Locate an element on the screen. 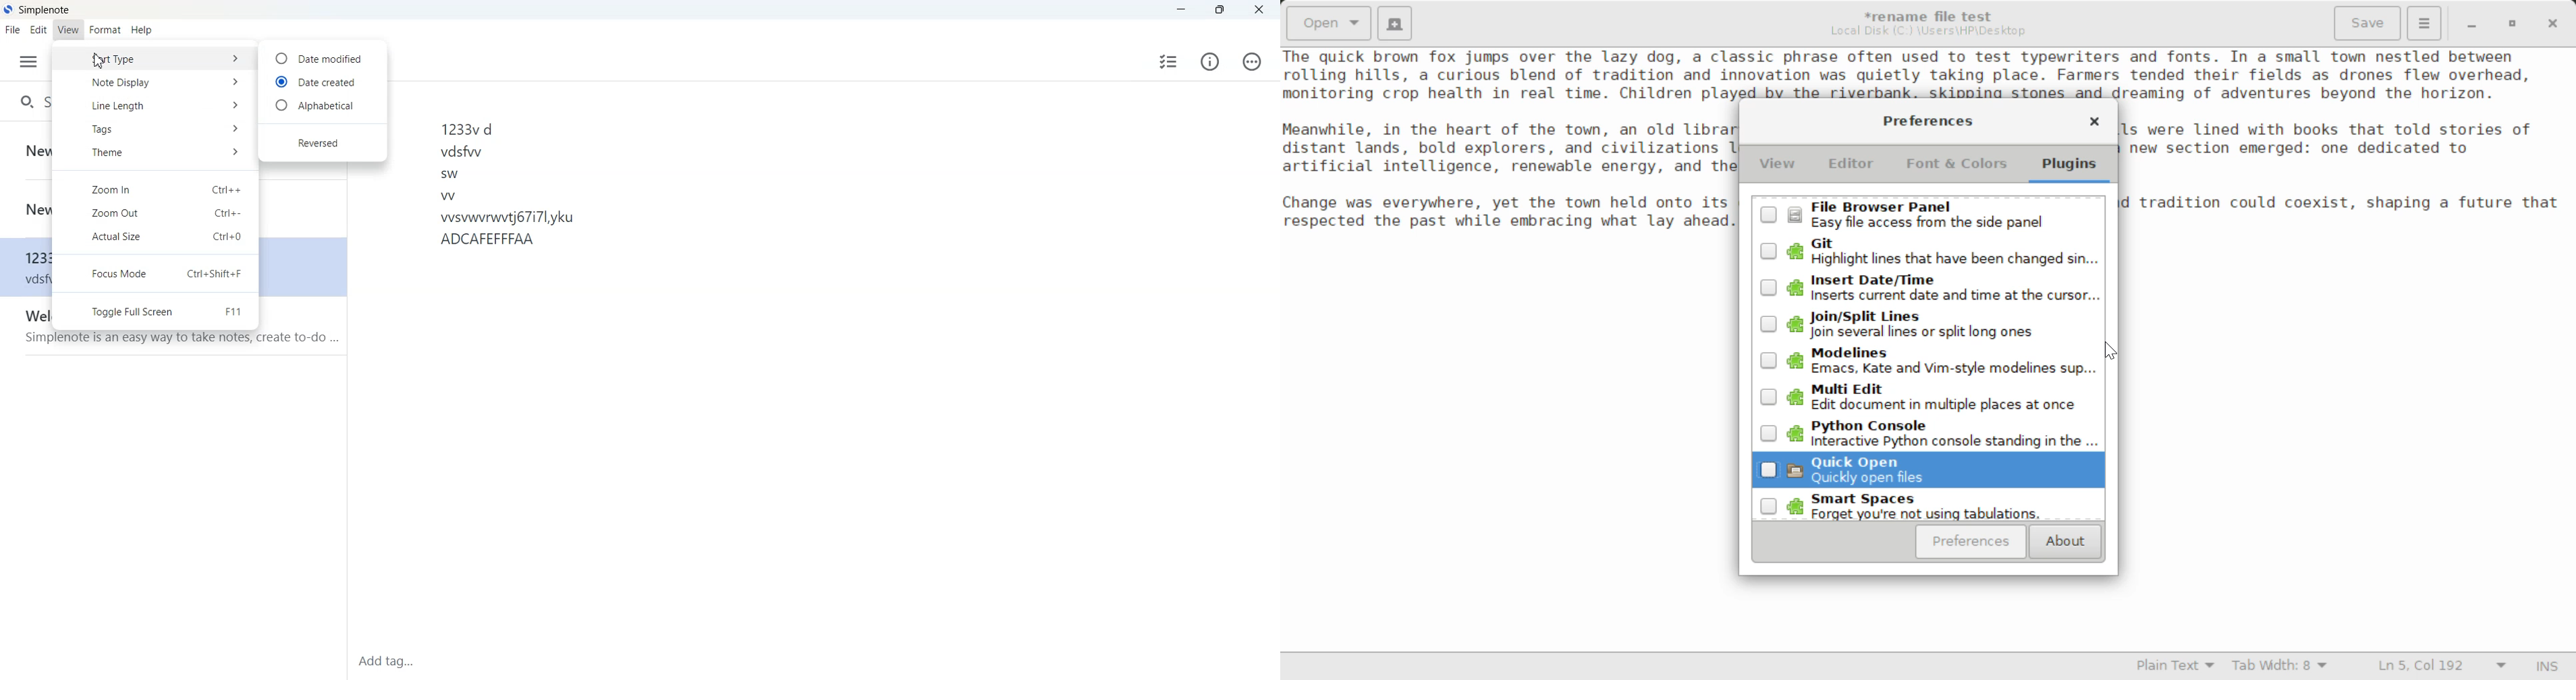 The image size is (2576, 700). Focus Mode is located at coordinates (156, 273).